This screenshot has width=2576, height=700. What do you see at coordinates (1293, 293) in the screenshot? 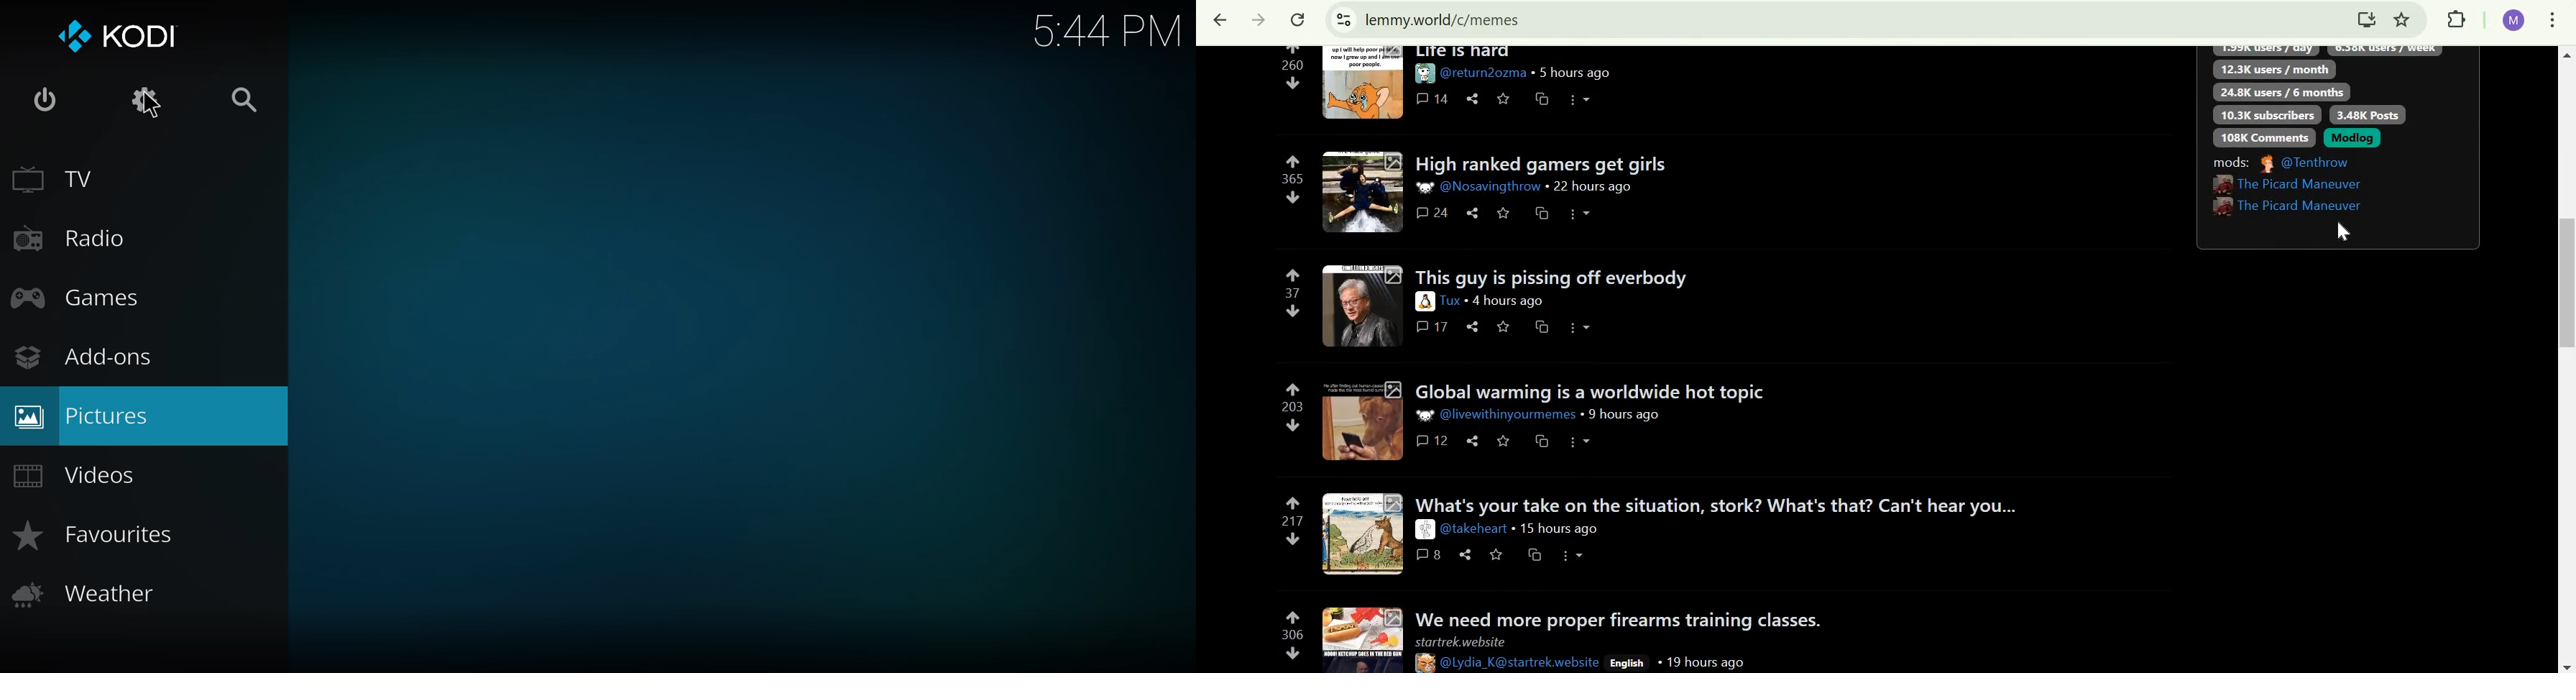
I see `37 points` at bounding box center [1293, 293].